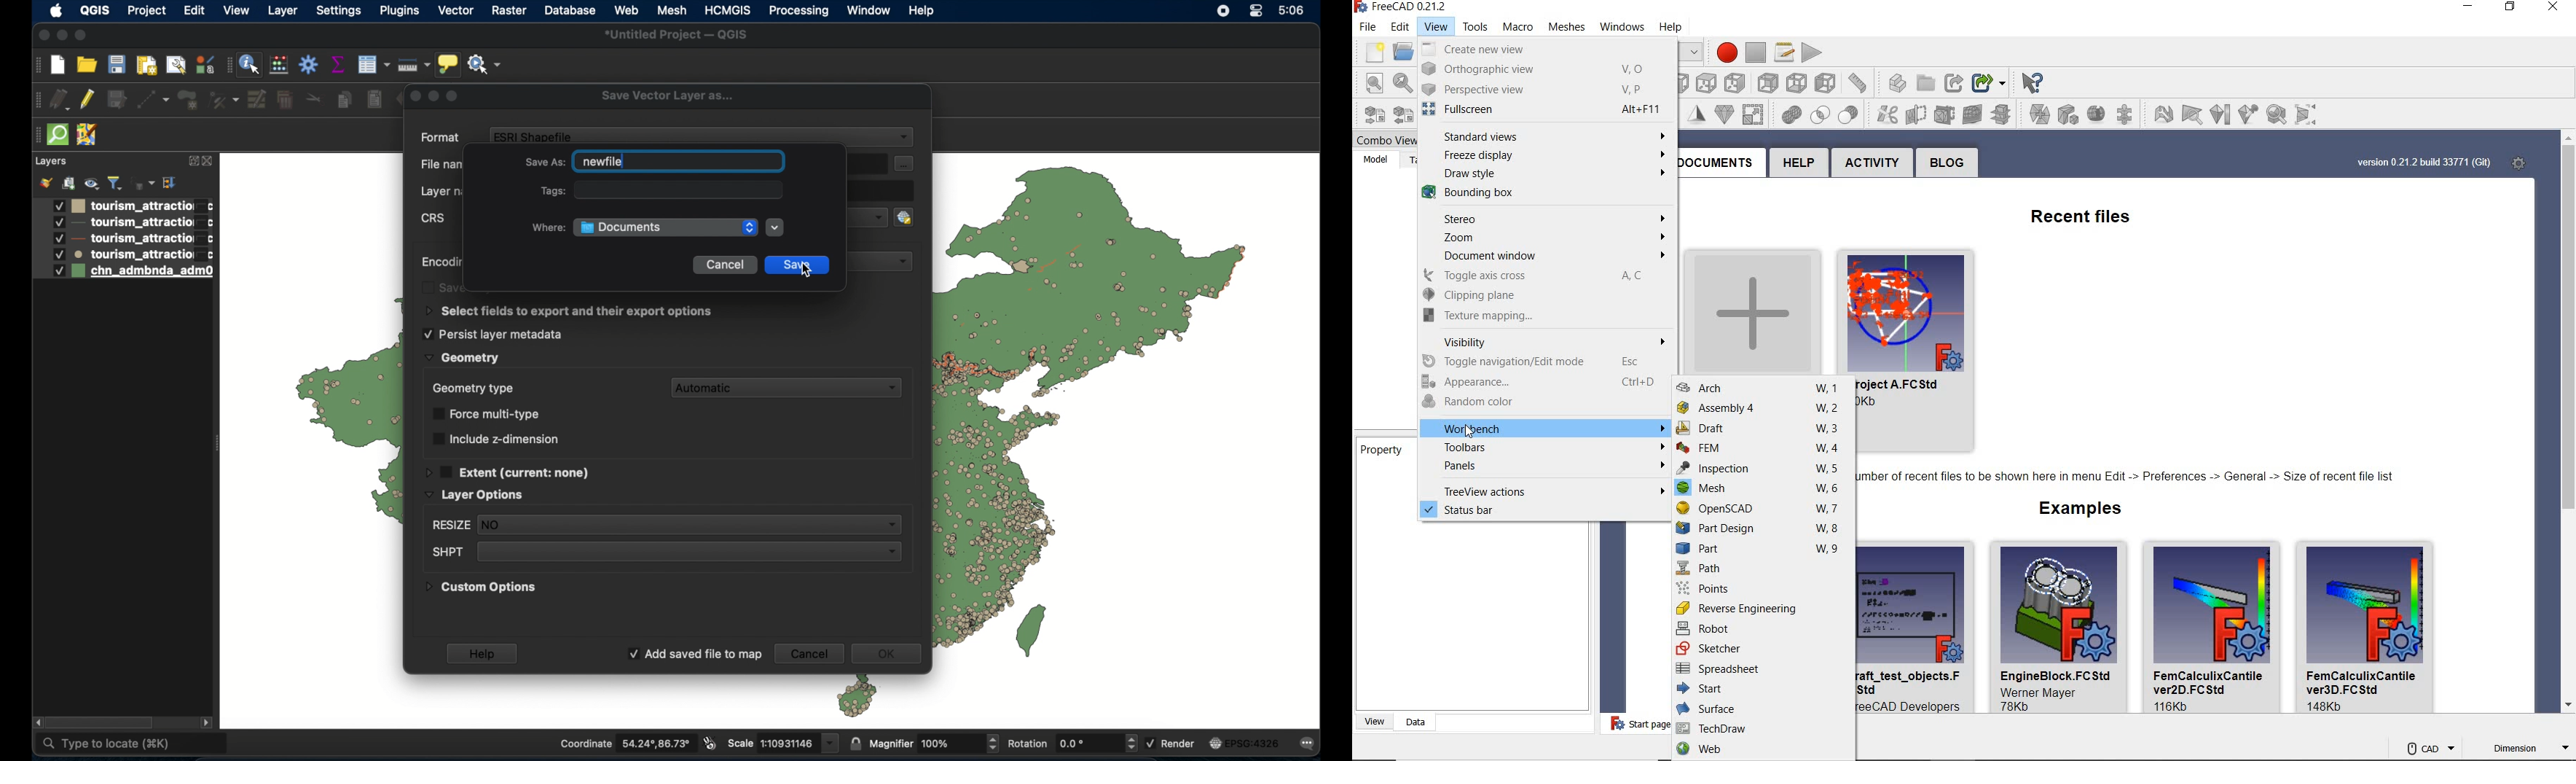 This screenshot has height=784, width=2576. Describe the element at coordinates (1749, 308) in the screenshot. I see `create new` at that location.